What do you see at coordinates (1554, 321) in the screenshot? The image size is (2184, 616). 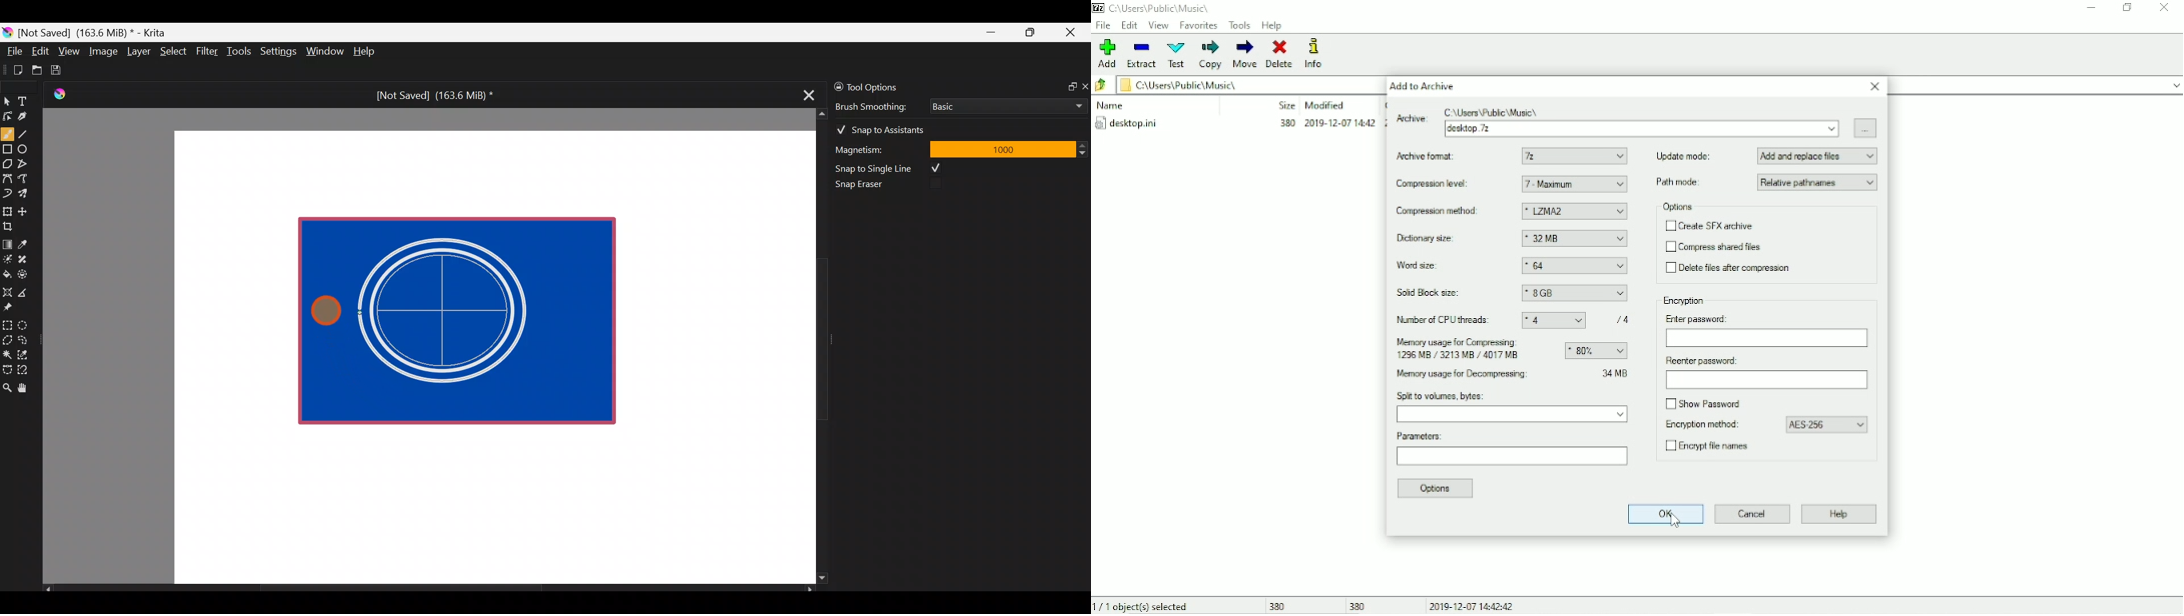 I see `4` at bounding box center [1554, 321].